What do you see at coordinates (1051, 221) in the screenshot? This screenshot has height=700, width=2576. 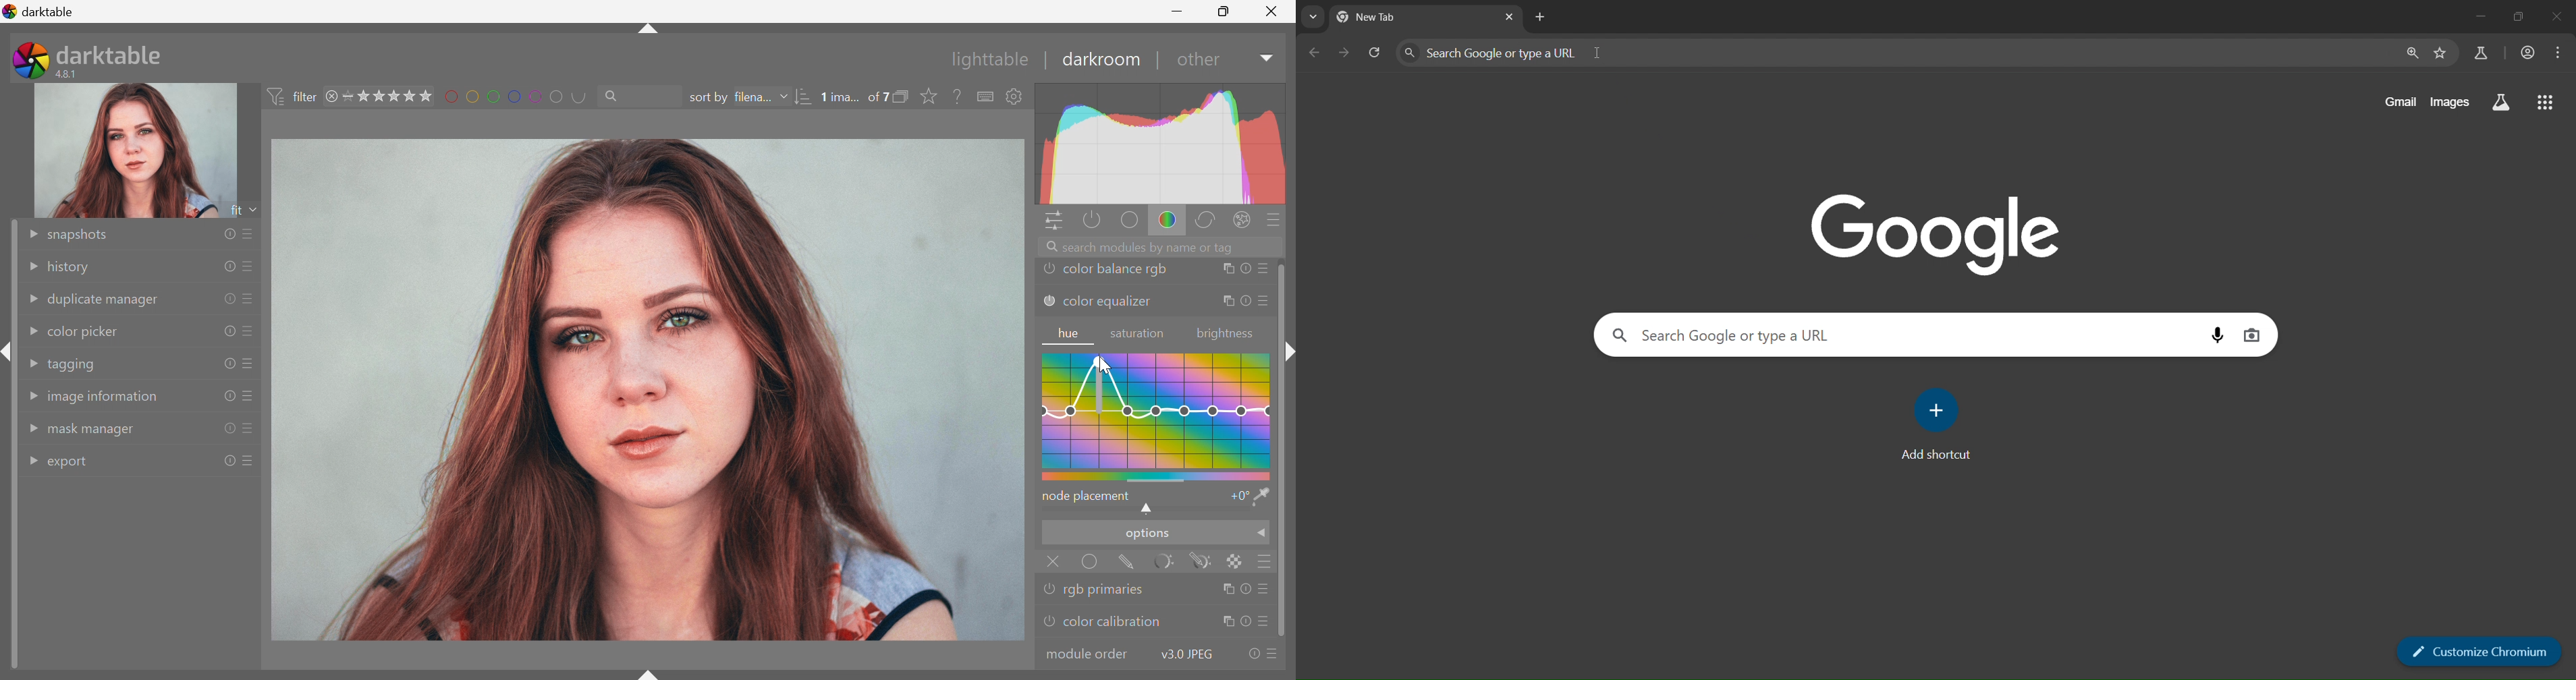 I see `quick access panel` at bounding box center [1051, 221].